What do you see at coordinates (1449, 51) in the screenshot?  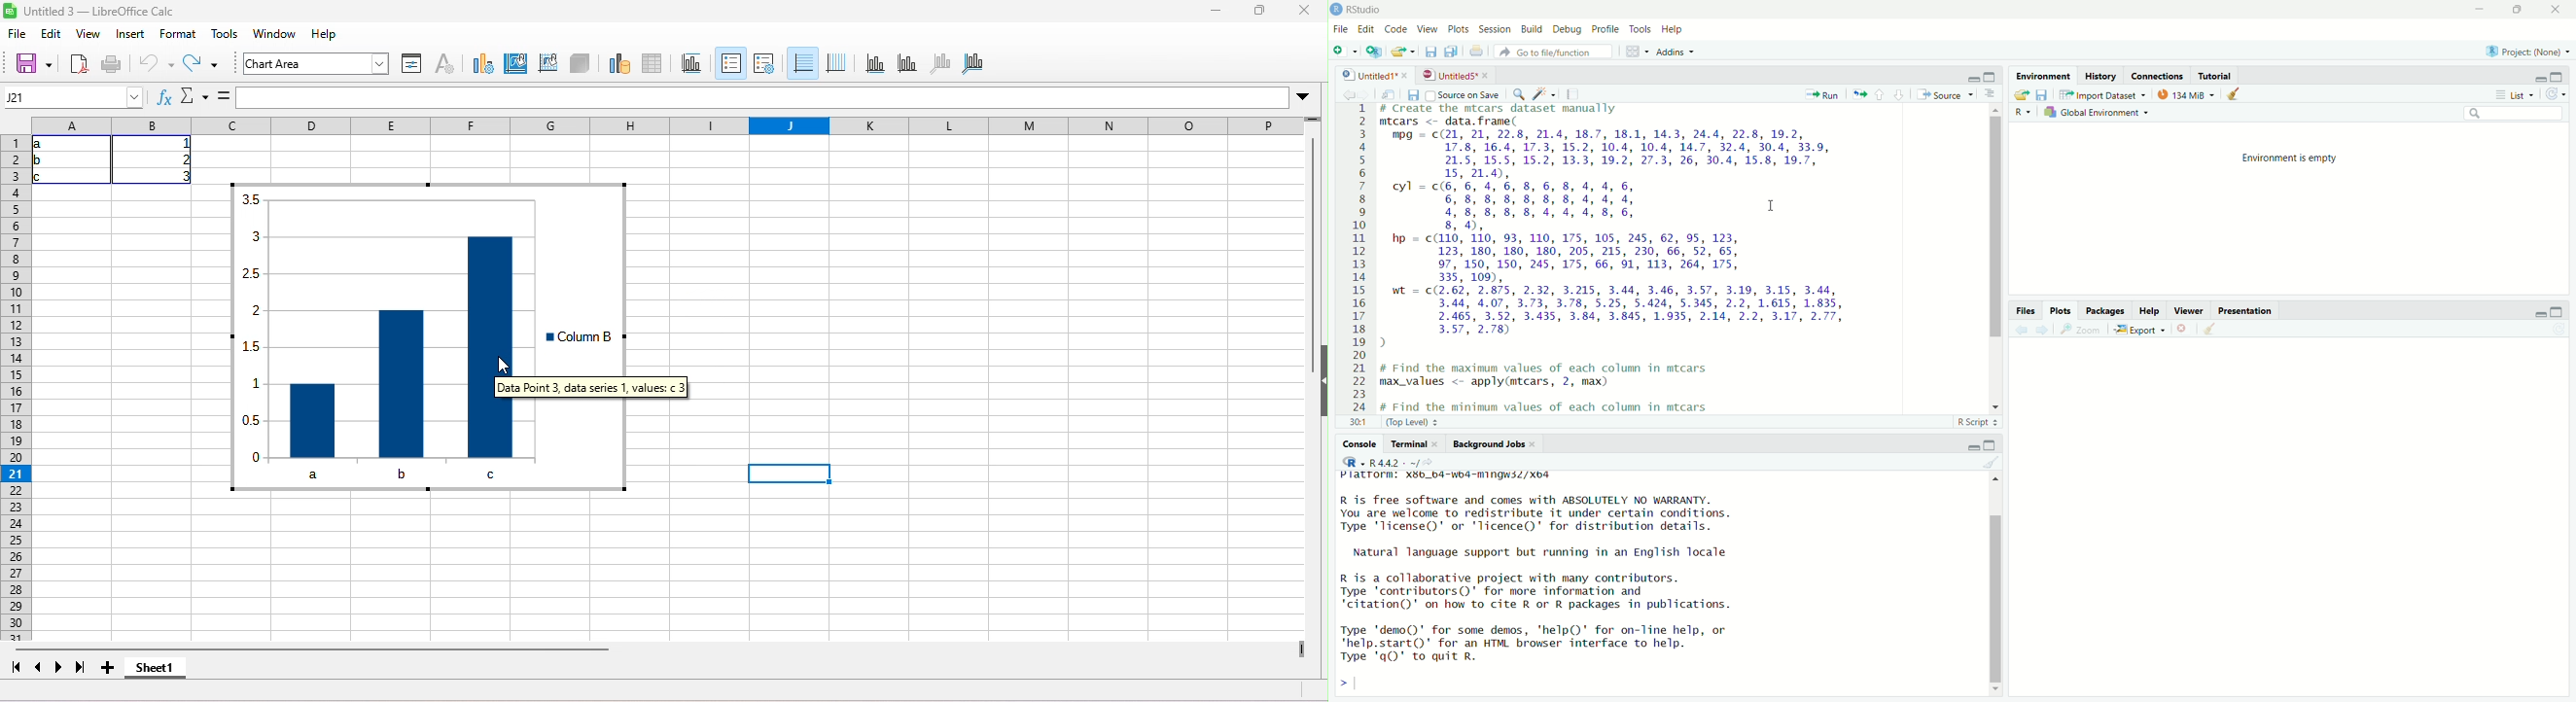 I see `copy` at bounding box center [1449, 51].